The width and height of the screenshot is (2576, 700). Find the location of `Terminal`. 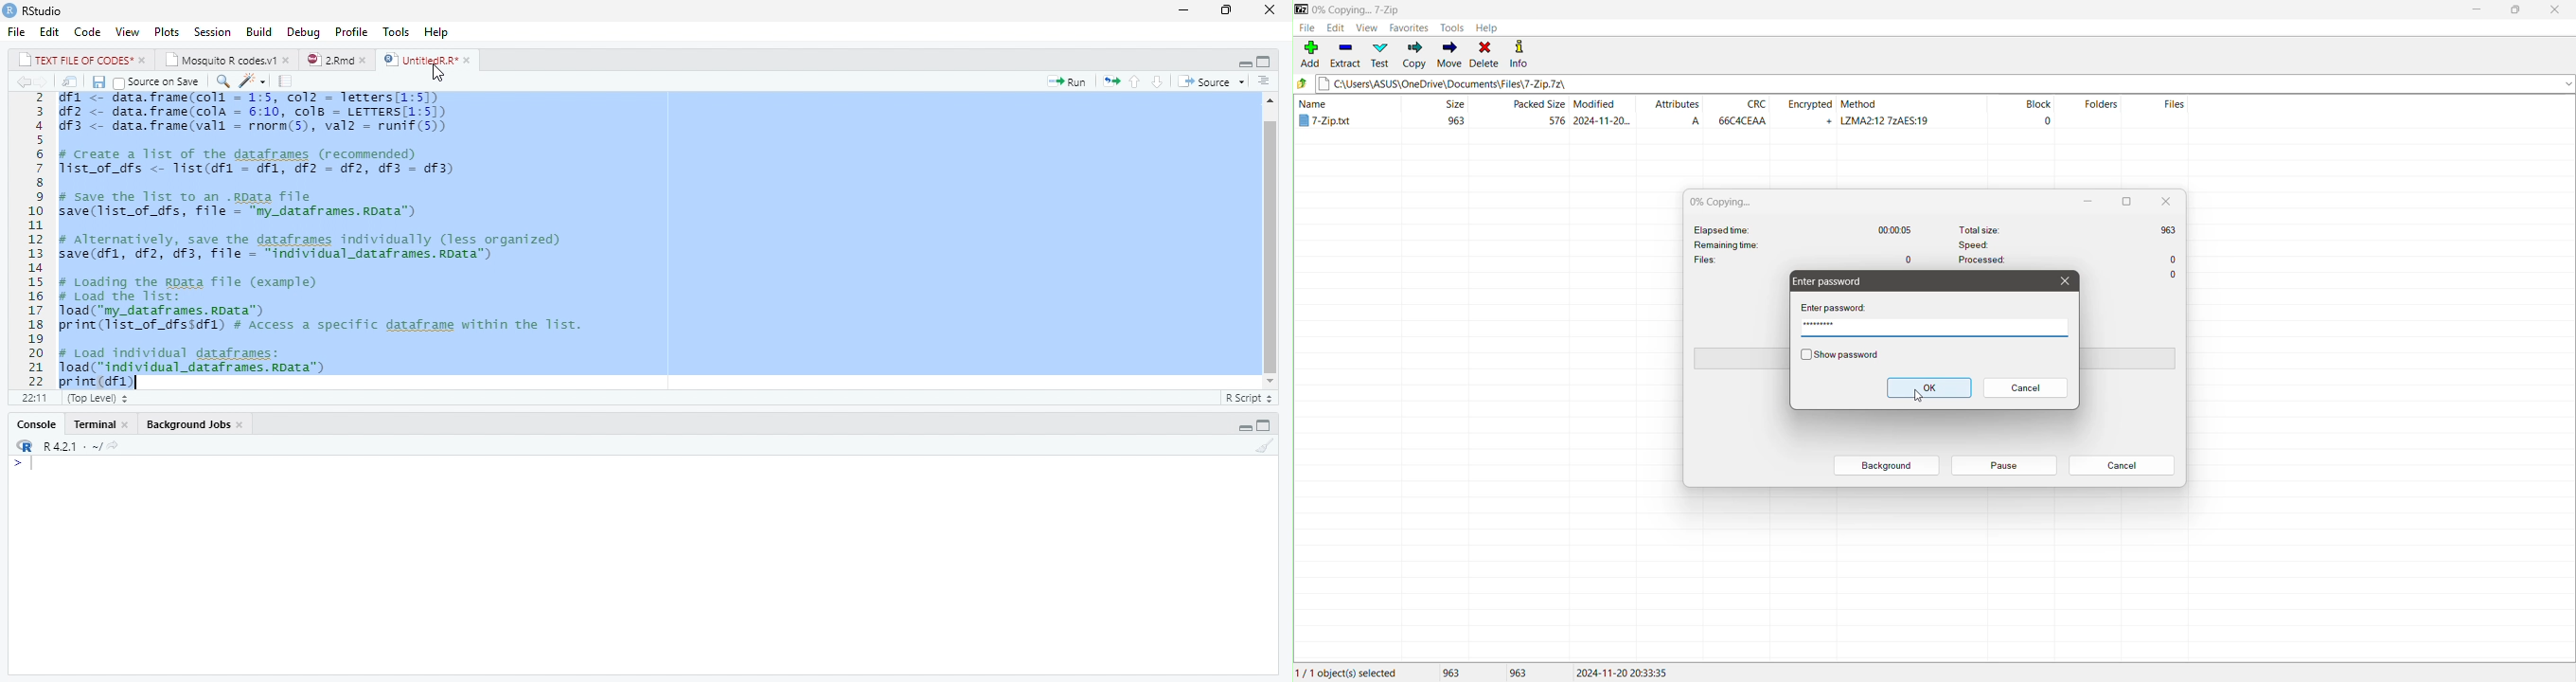

Terminal is located at coordinates (102, 424).